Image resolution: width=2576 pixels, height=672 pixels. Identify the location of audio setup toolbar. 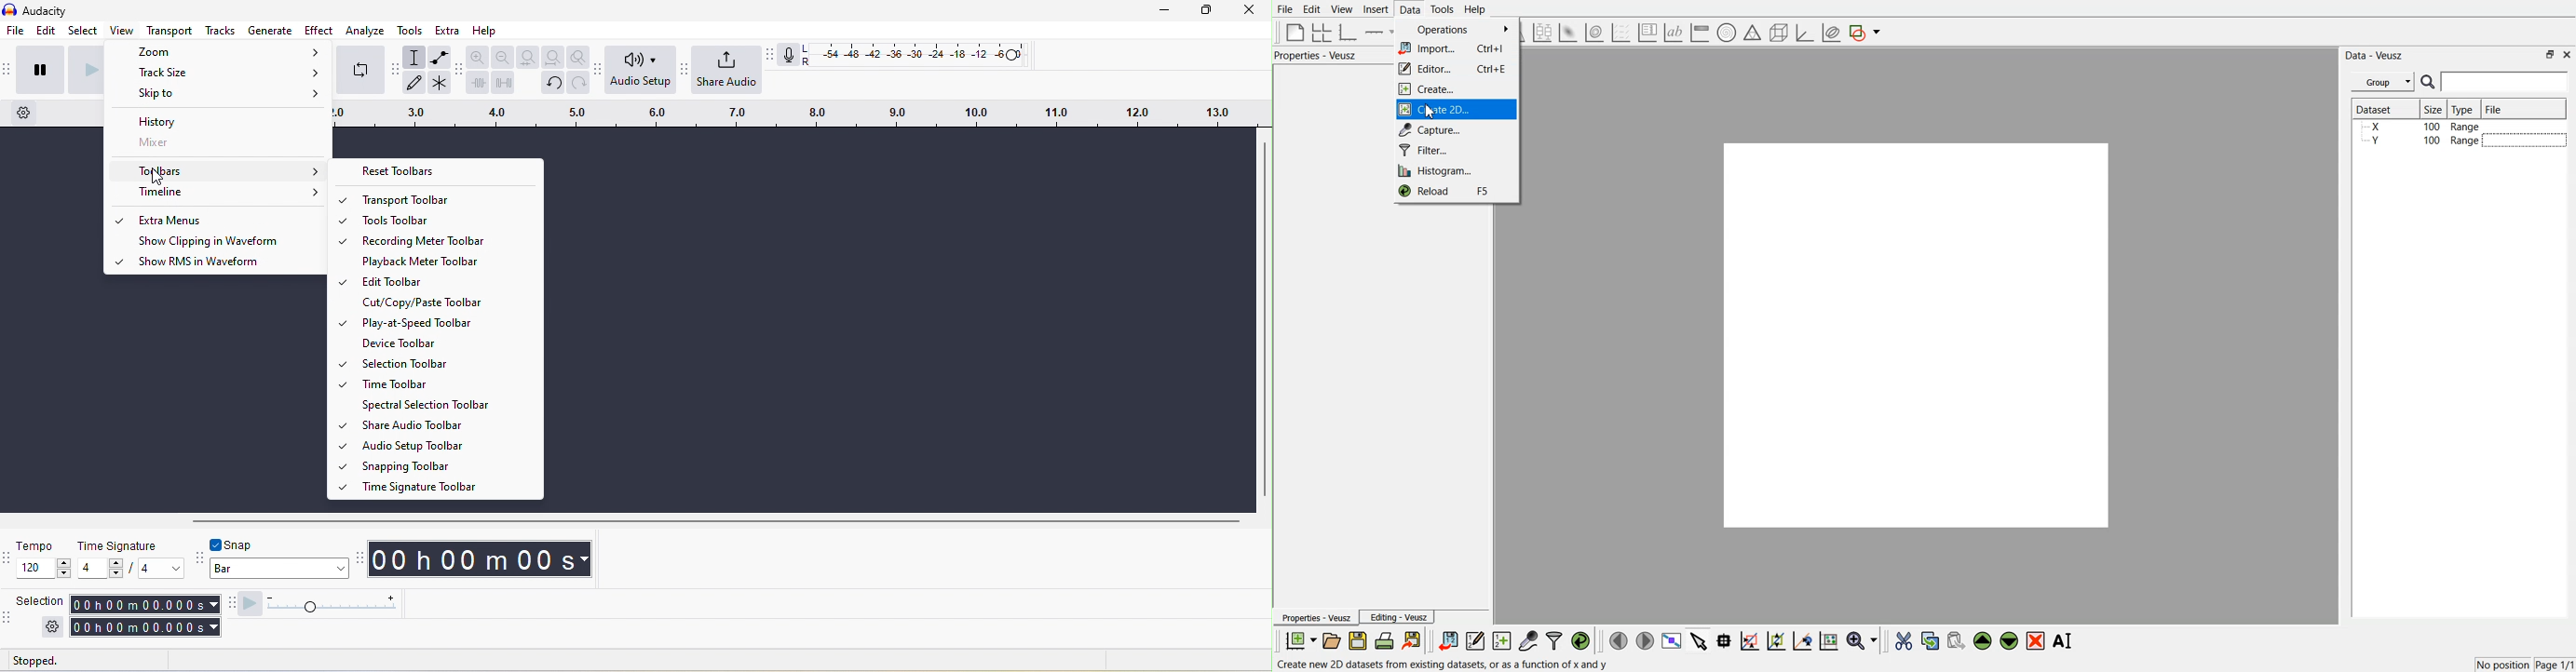
(597, 71).